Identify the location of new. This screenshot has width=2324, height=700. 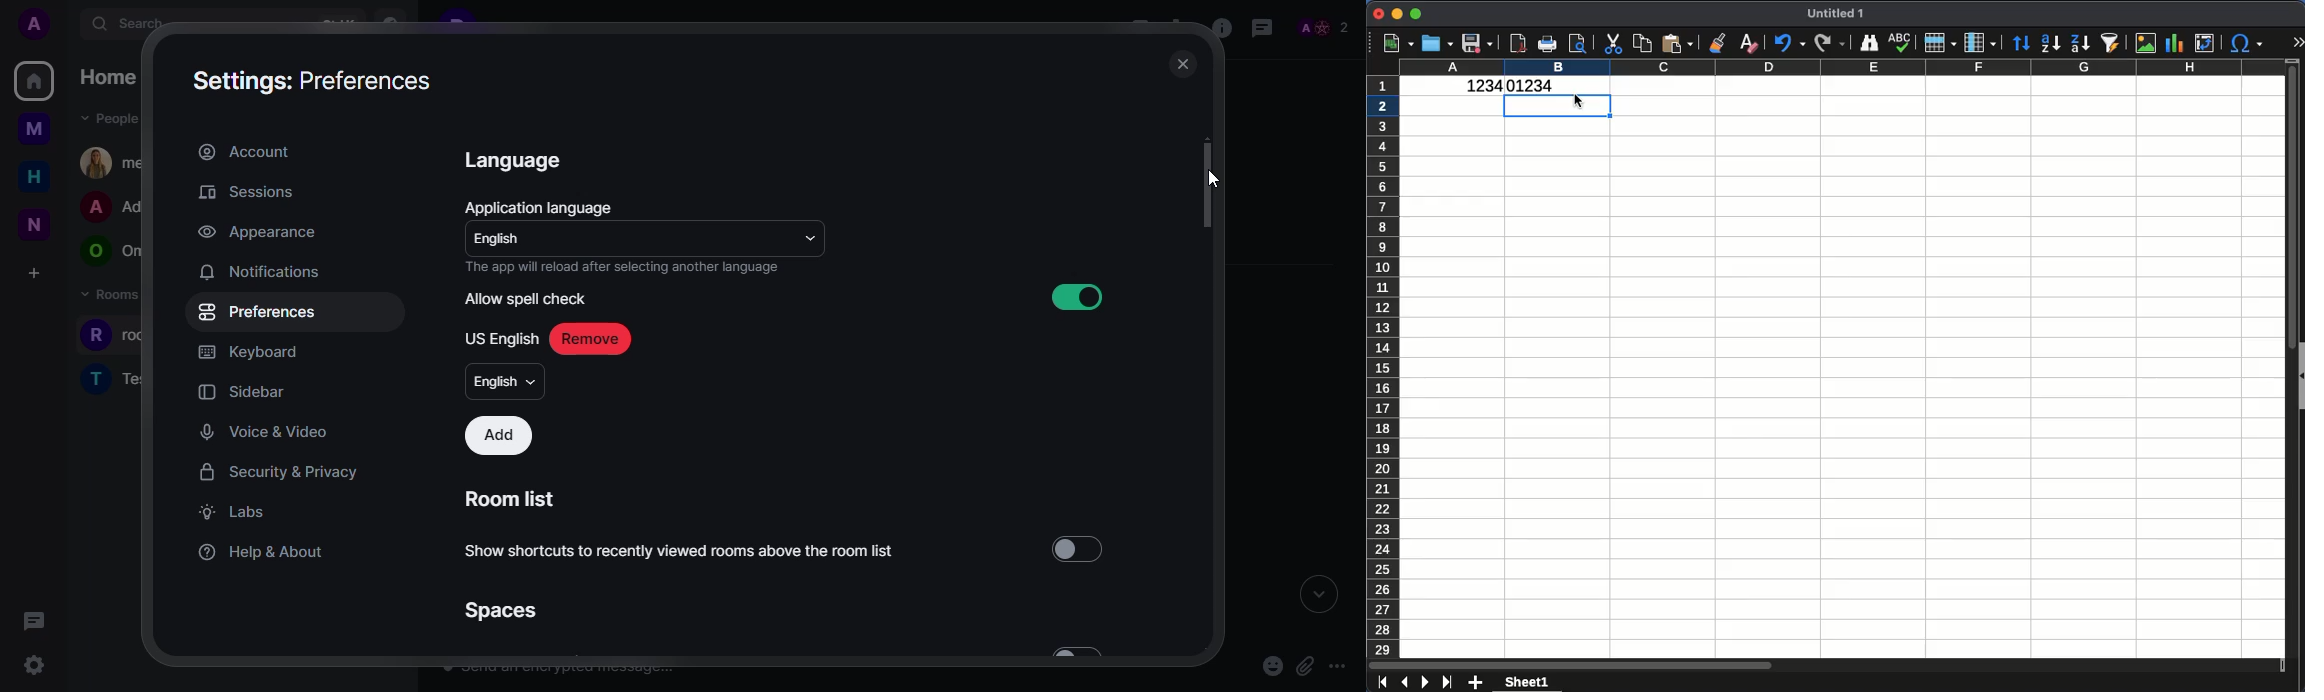
(30, 222).